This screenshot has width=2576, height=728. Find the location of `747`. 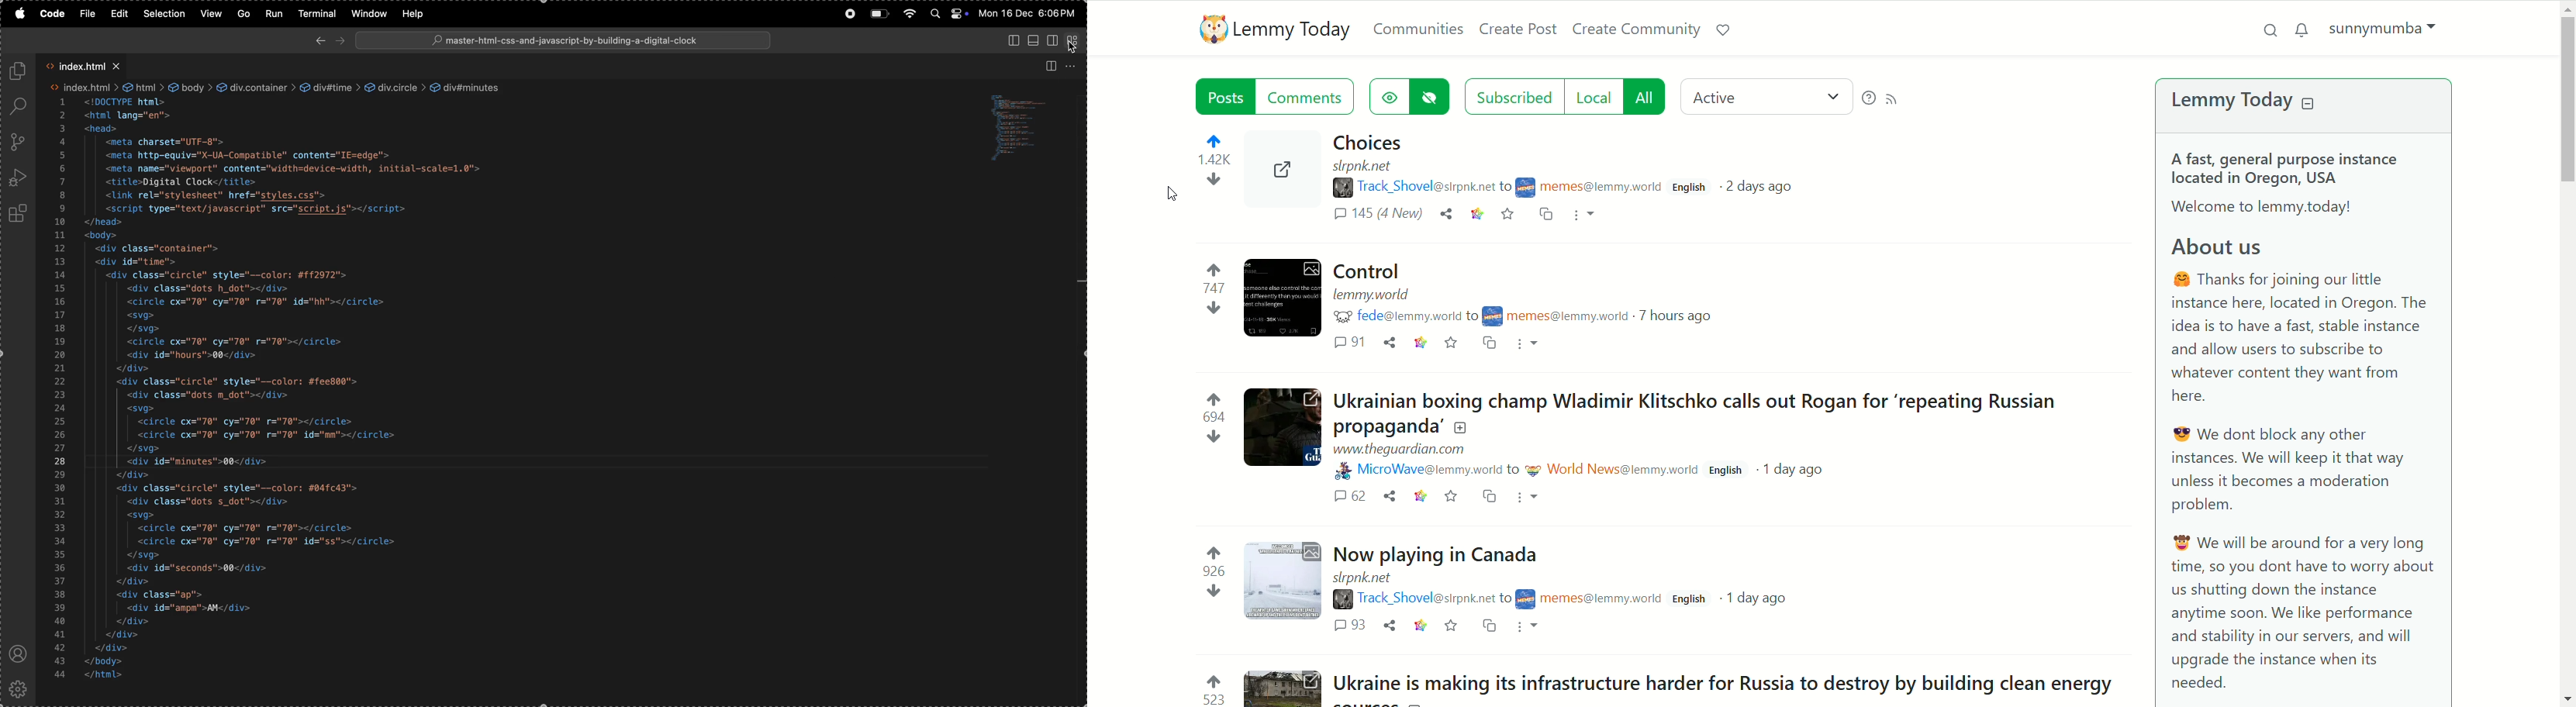

747 is located at coordinates (1214, 288).